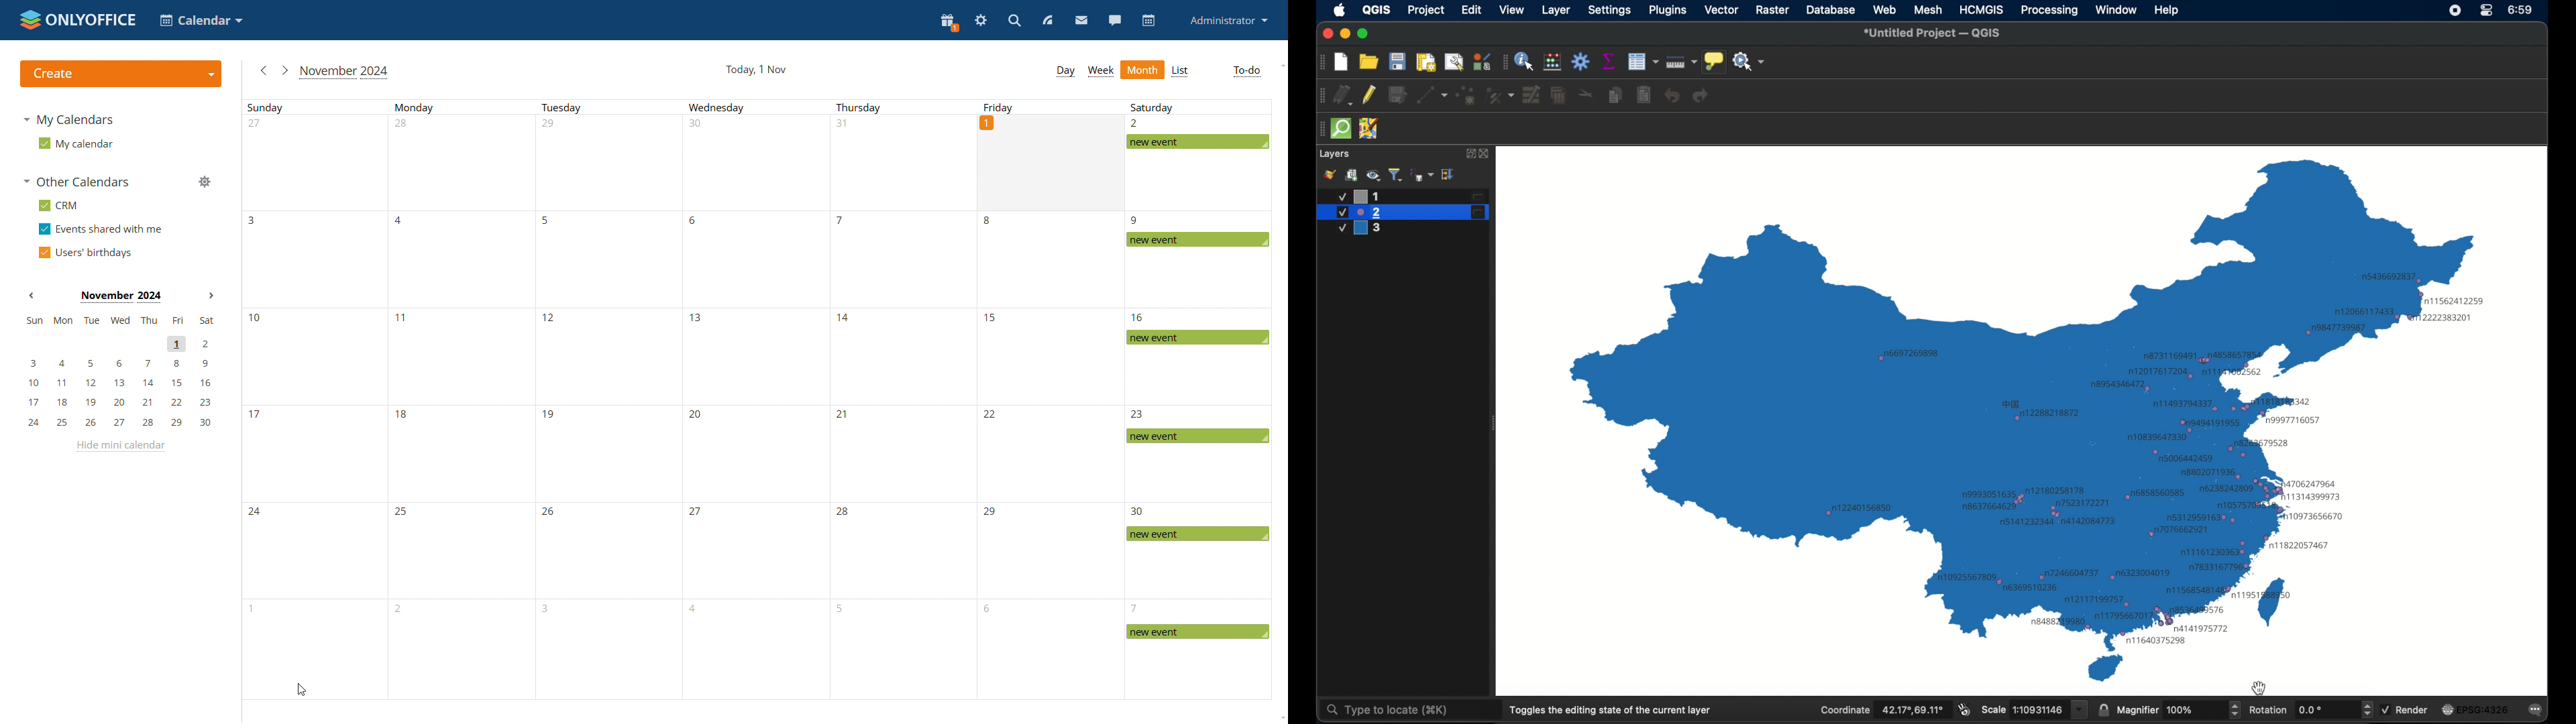 The width and height of the screenshot is (2576, 728). What do you see at coordinates (1378, 9) in the screenshot?
I see `QGIS` at bounding box center [1378, 9].